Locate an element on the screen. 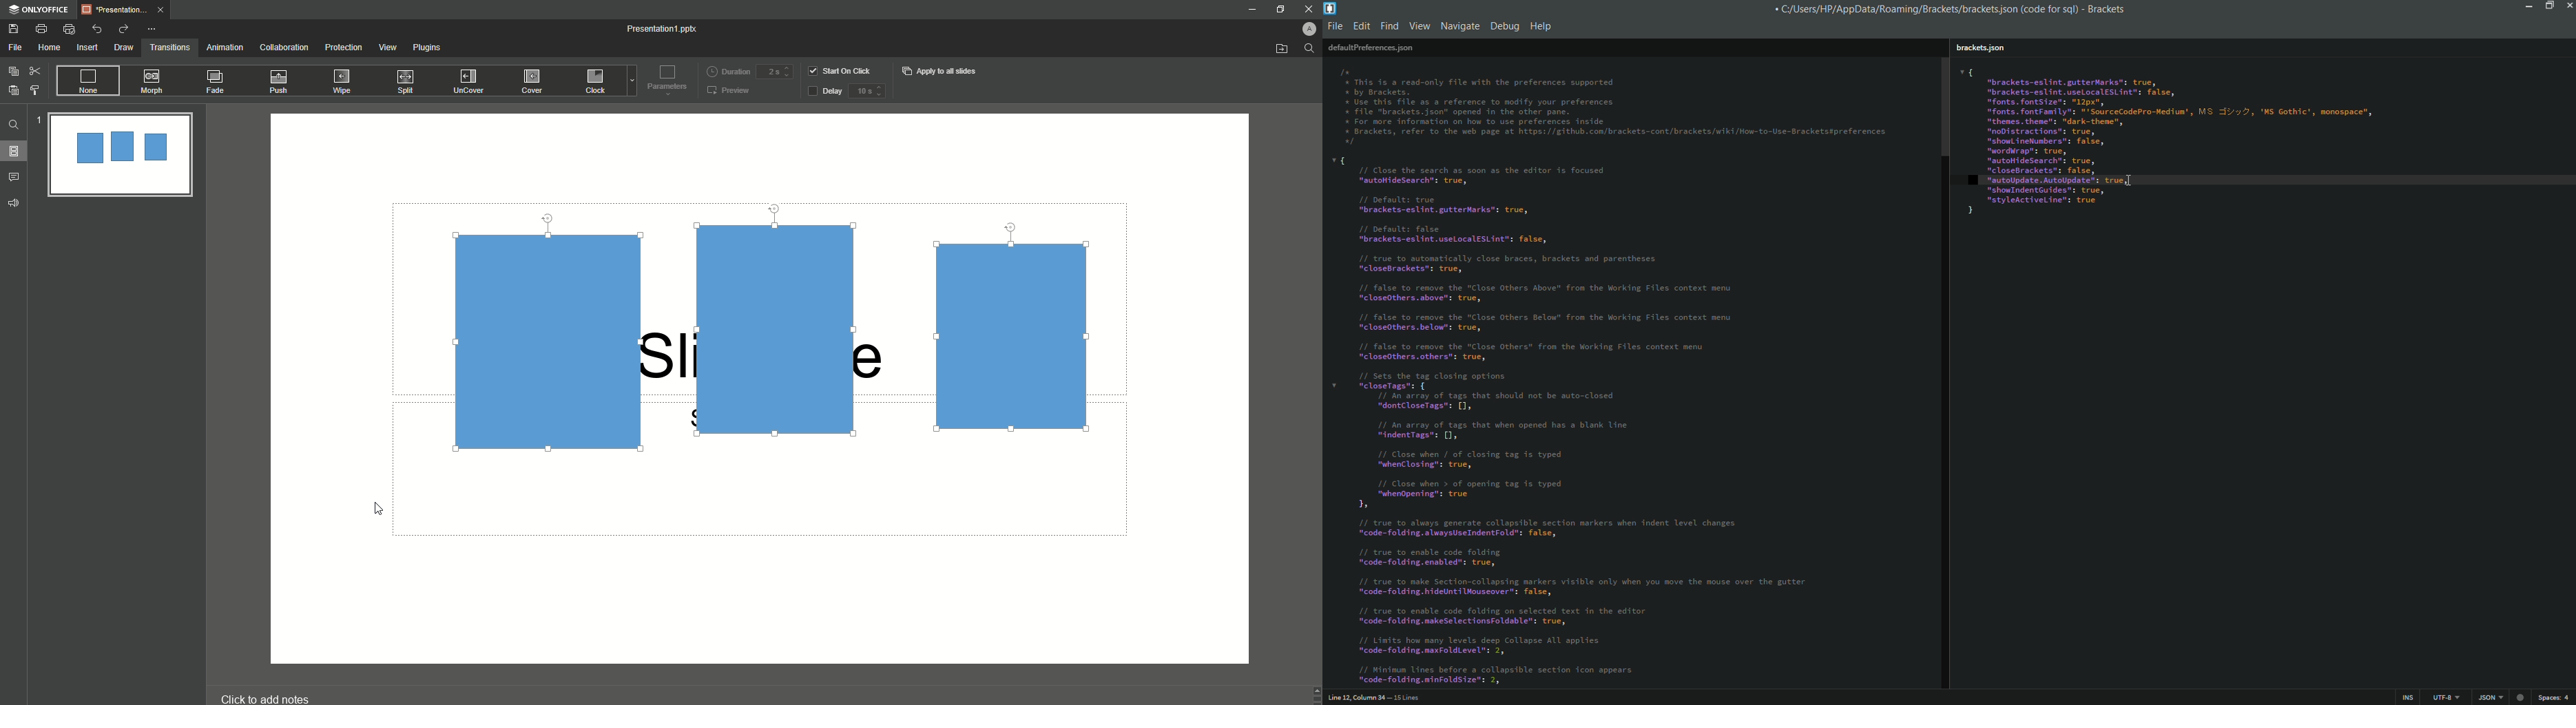 This screenshot has width=2576, height=728. Presentation 1 is located at coordinates (664, 29).